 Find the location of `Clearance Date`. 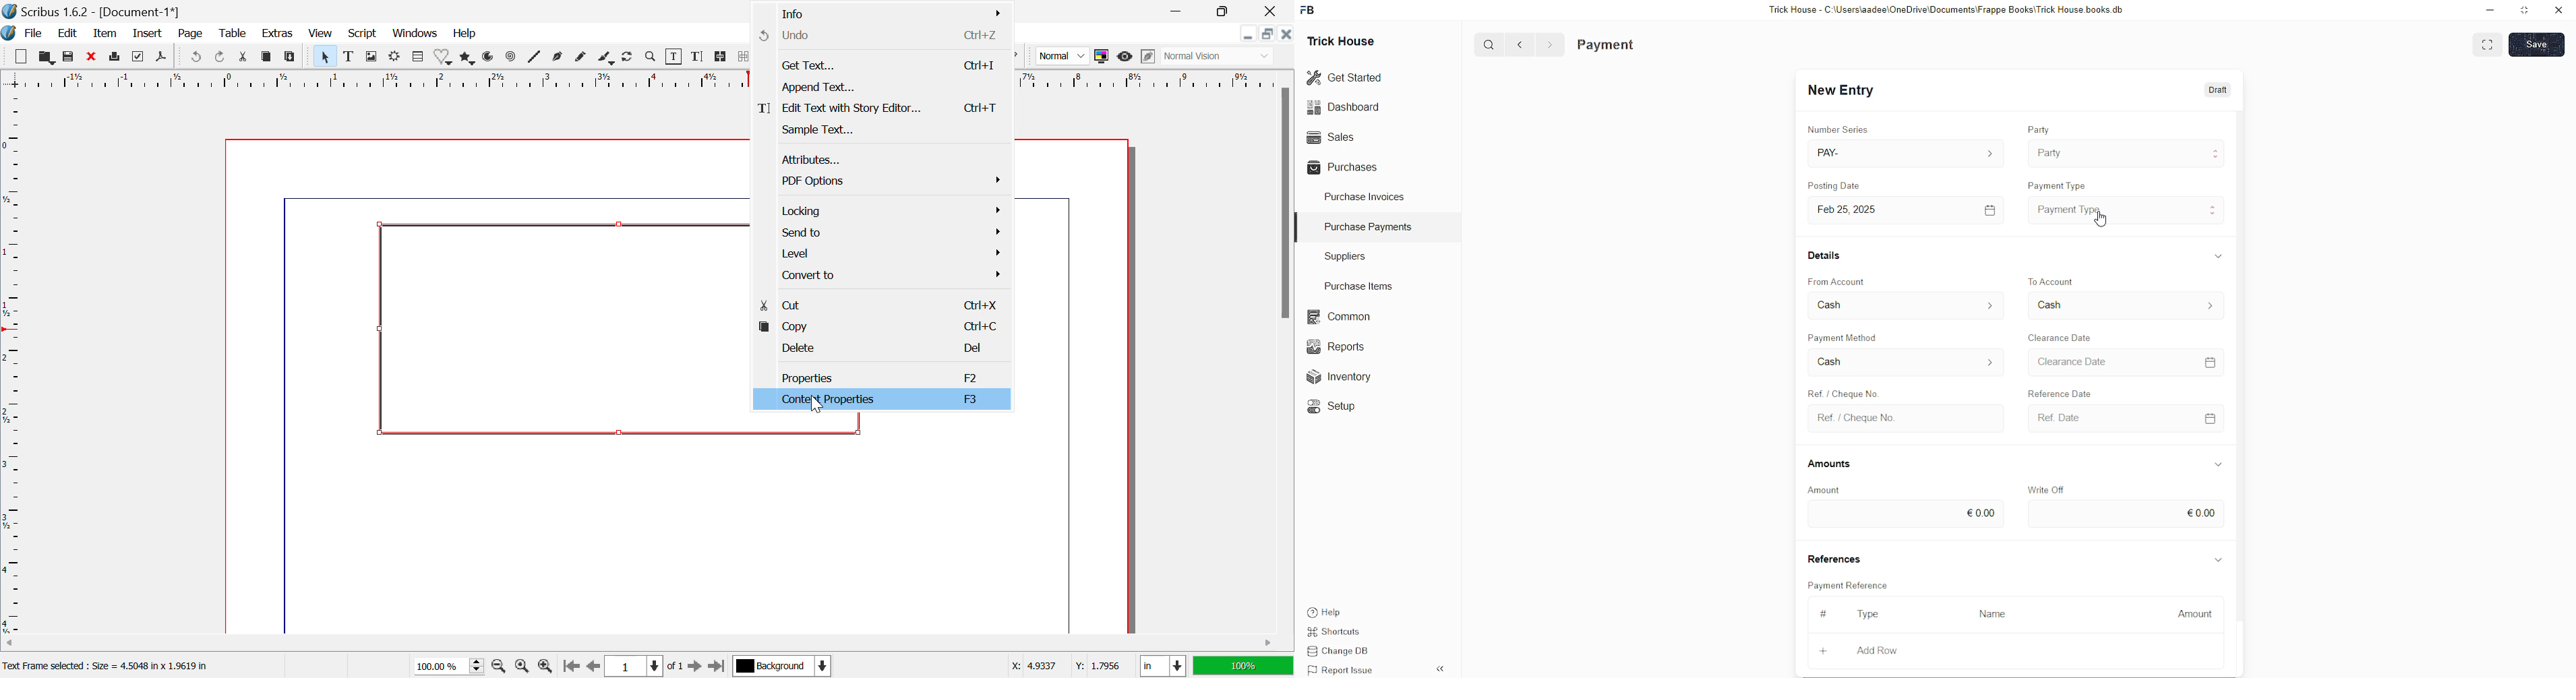

Clearance Date is located at coordinates (2079, 363).